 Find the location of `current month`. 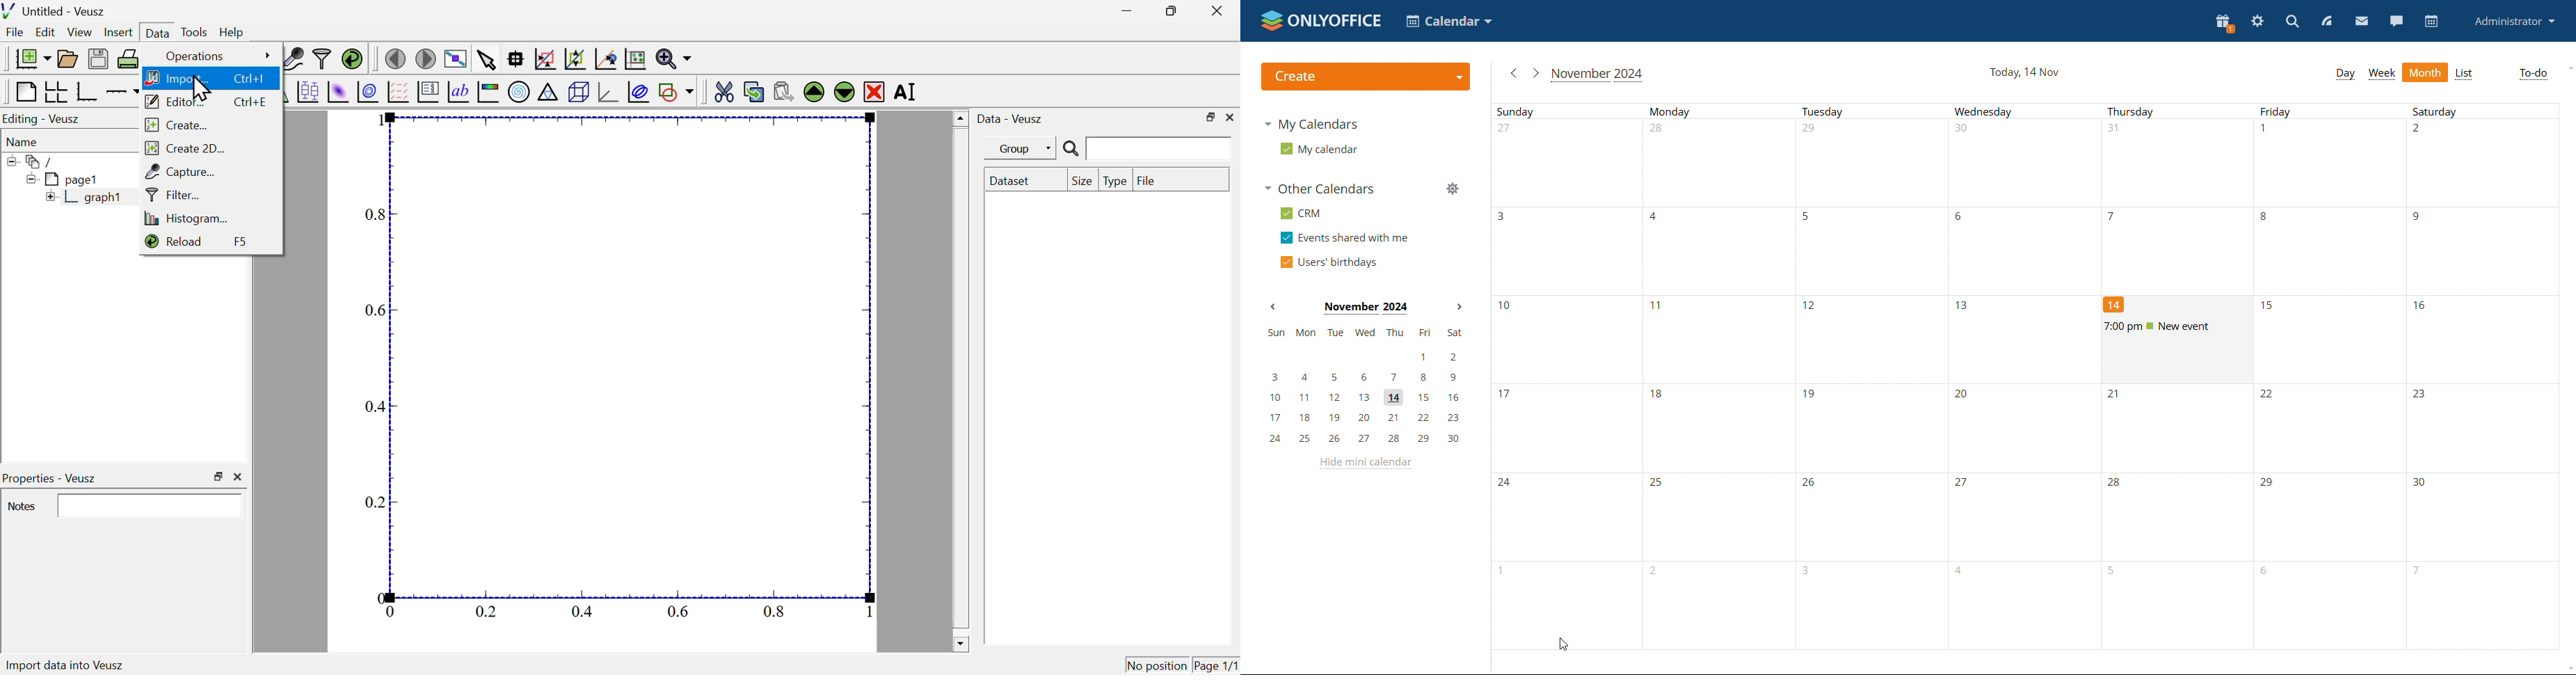

current month is located at coordinates (1366, 308).